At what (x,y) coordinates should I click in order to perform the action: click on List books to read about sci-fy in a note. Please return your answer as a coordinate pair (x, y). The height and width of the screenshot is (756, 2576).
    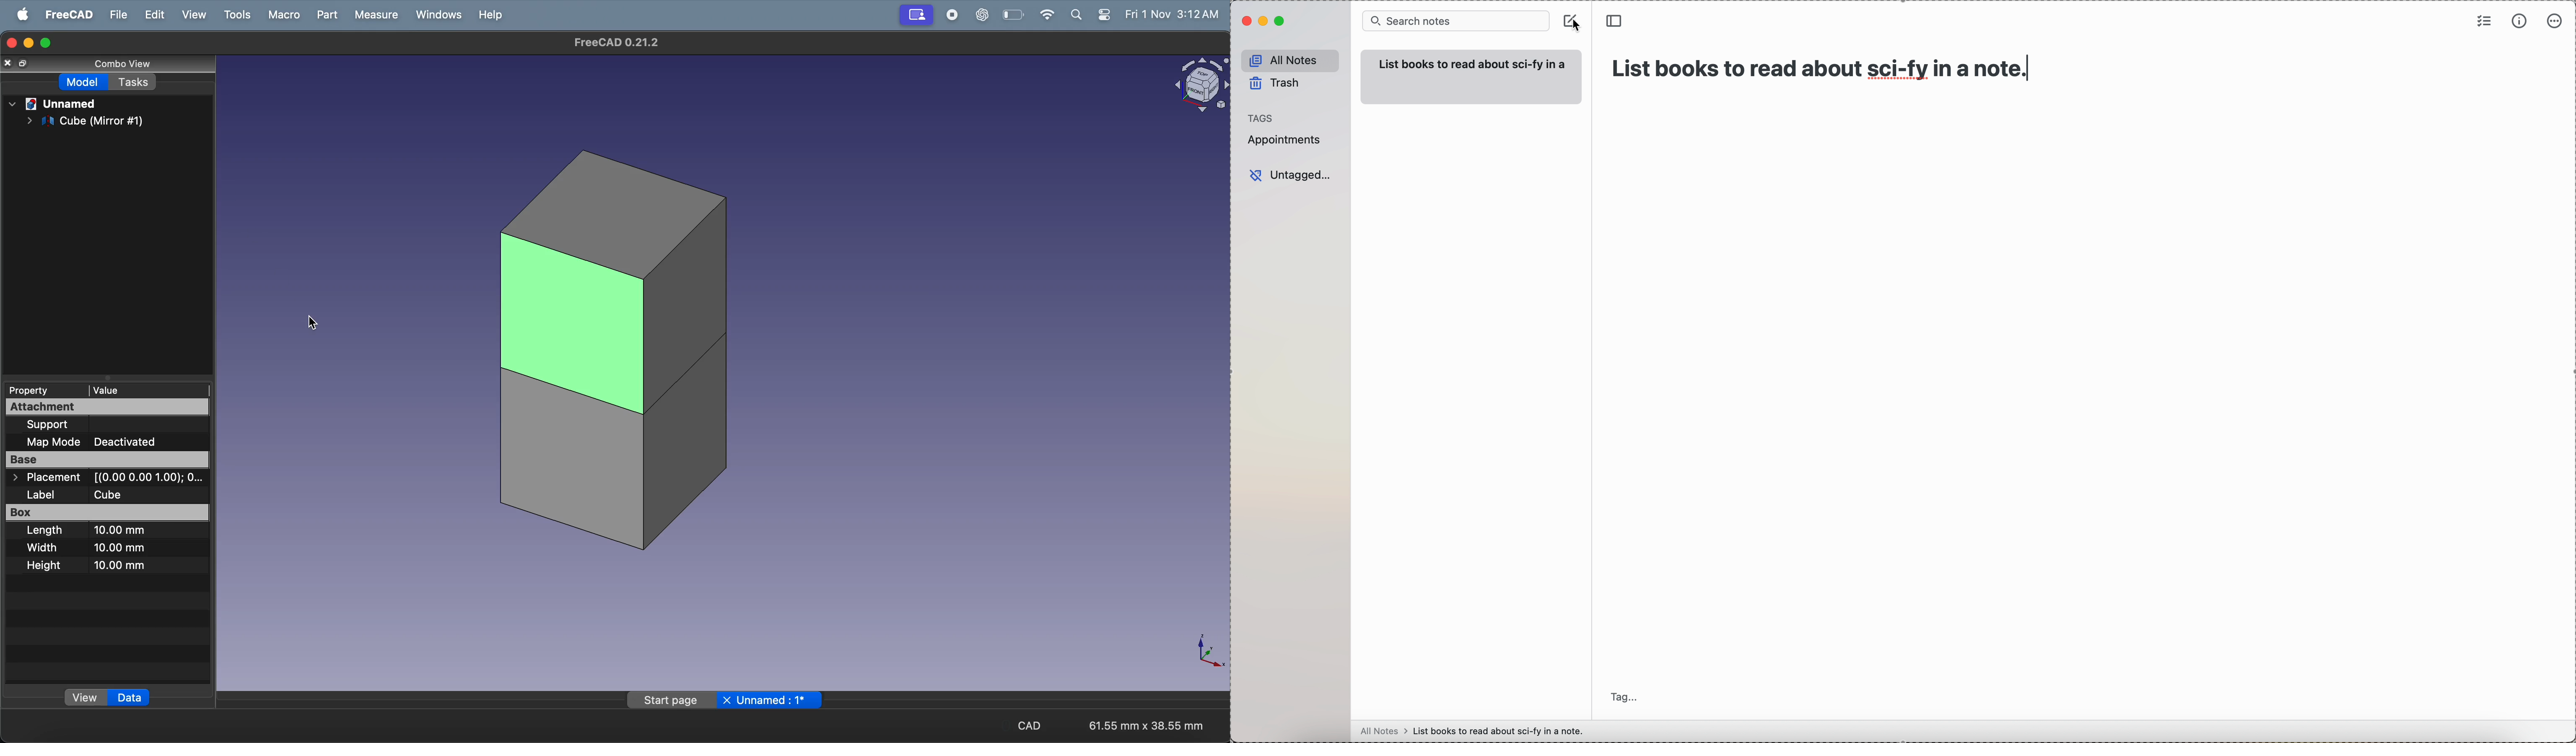
    Looking at the image, I should click on (1833, 64).